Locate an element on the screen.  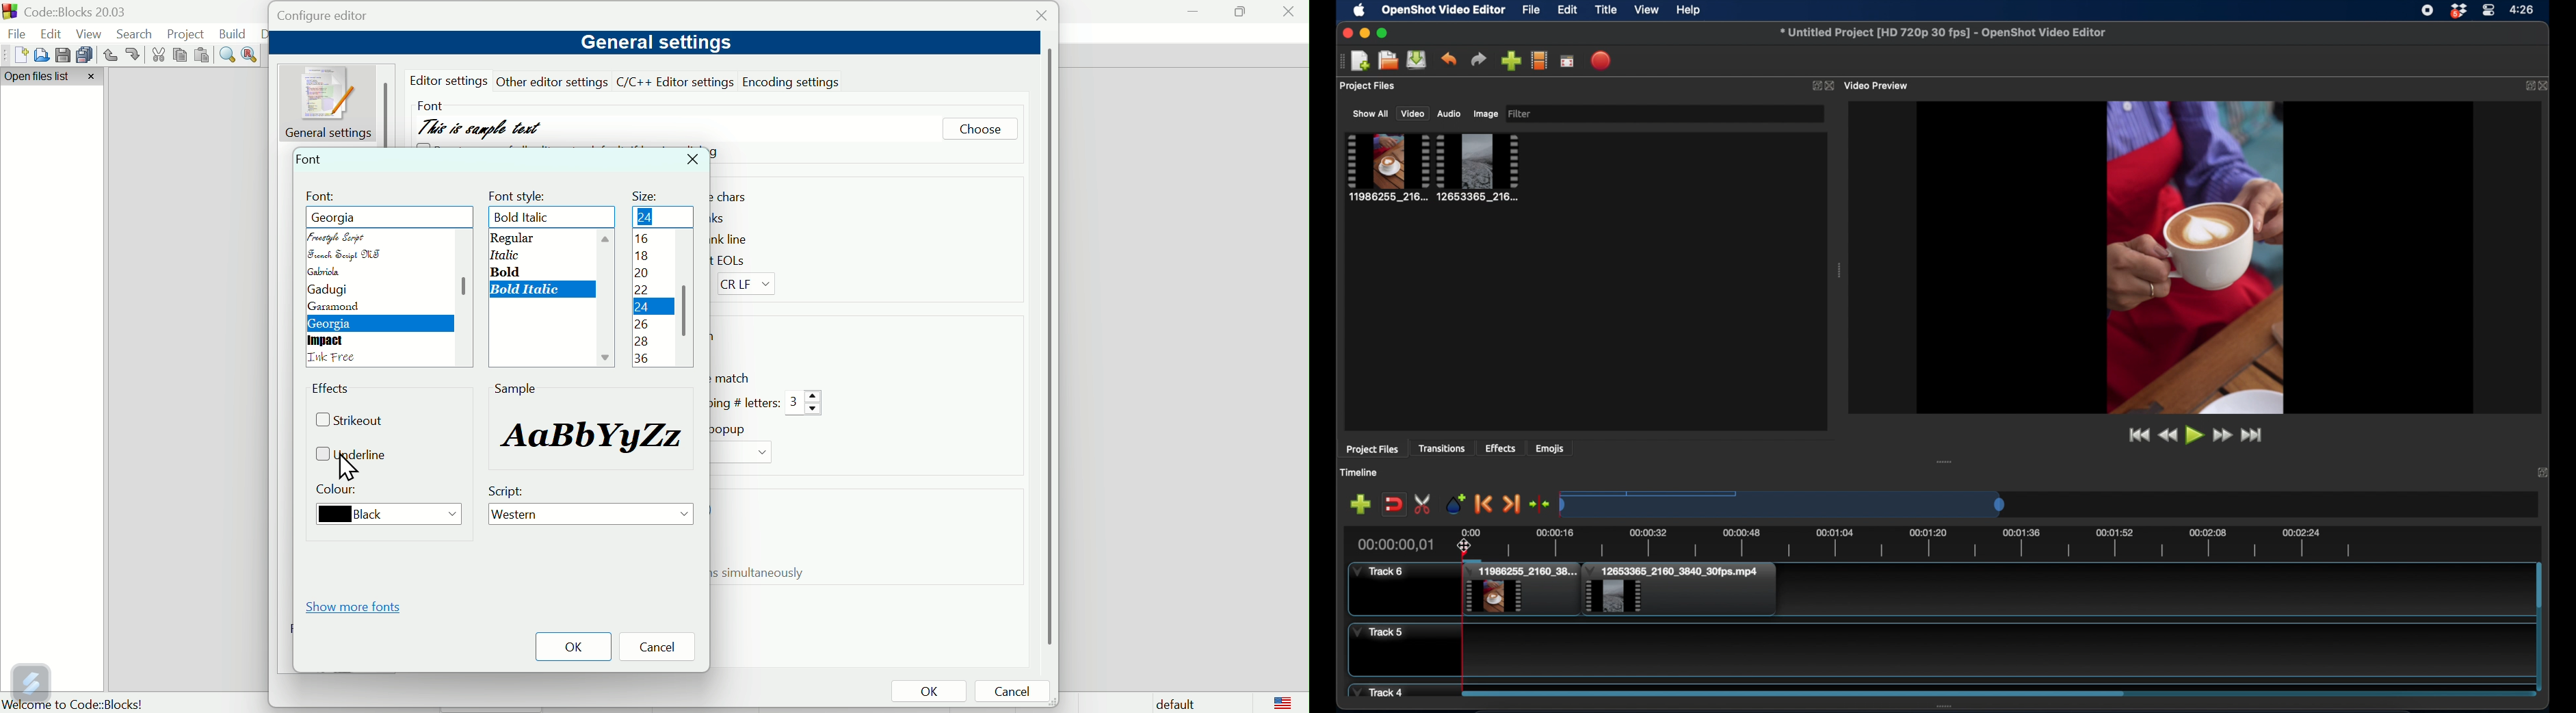
letters is located at coordinates (743, 402).